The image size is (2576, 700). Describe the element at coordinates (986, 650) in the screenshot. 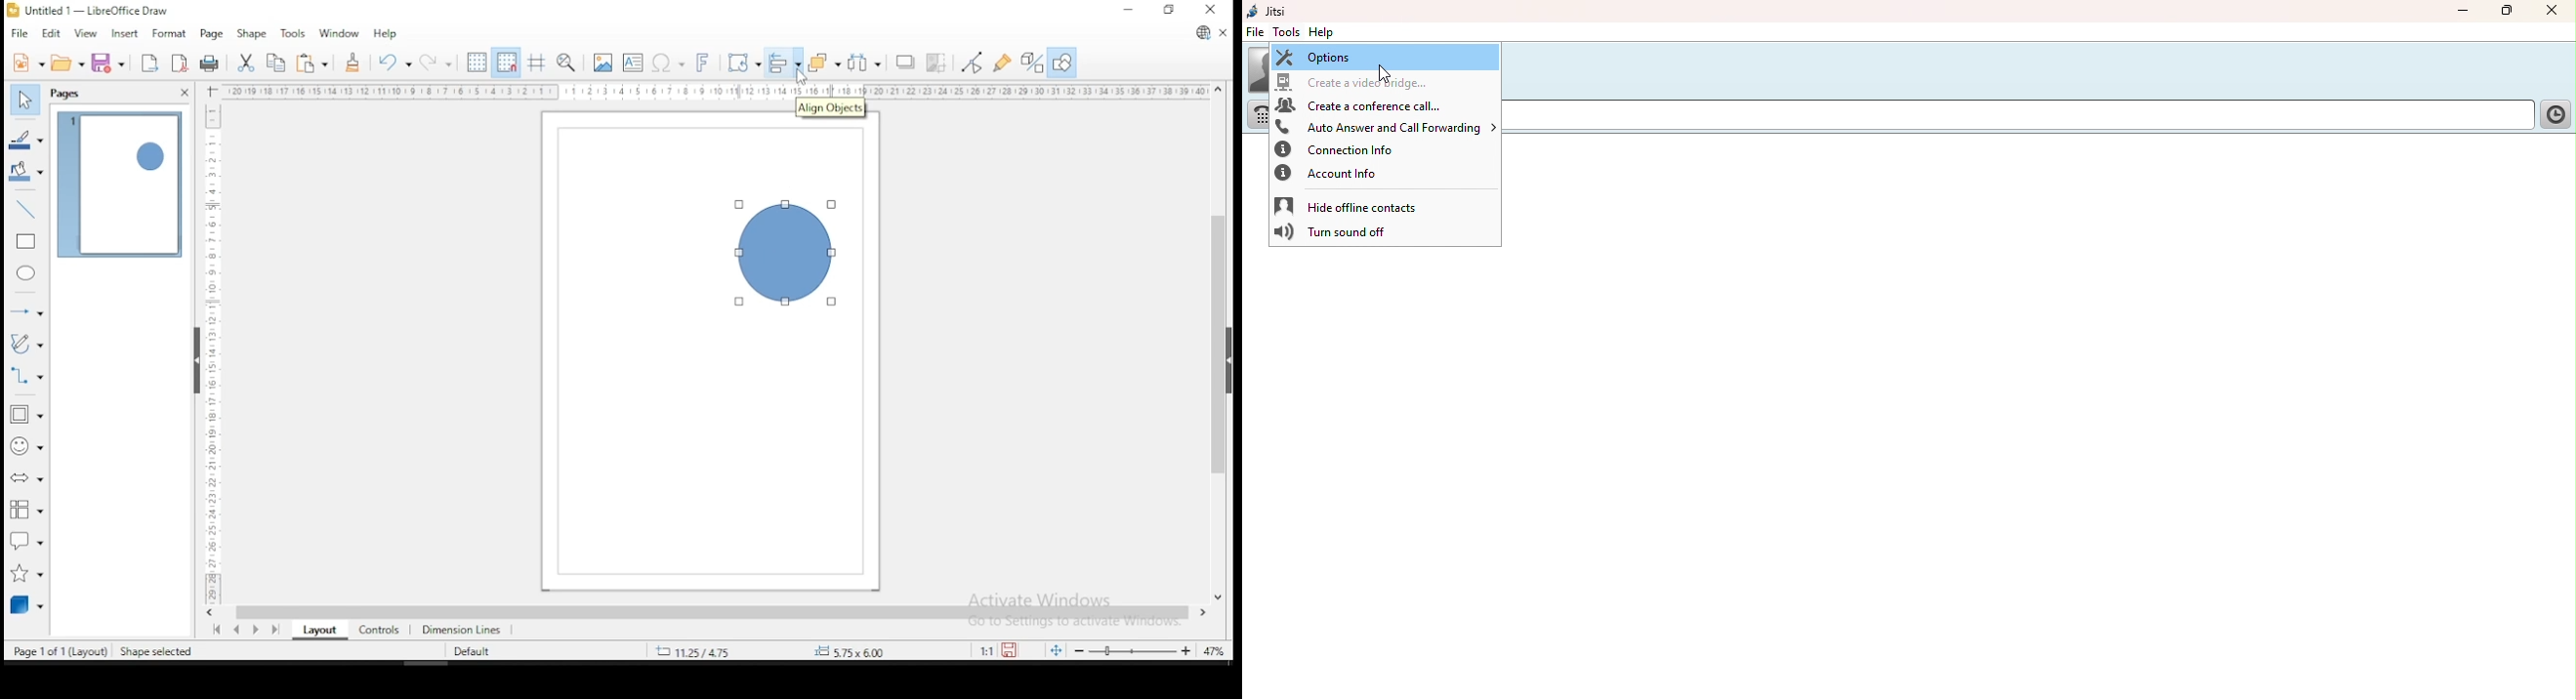

I see `1:1` at that location.